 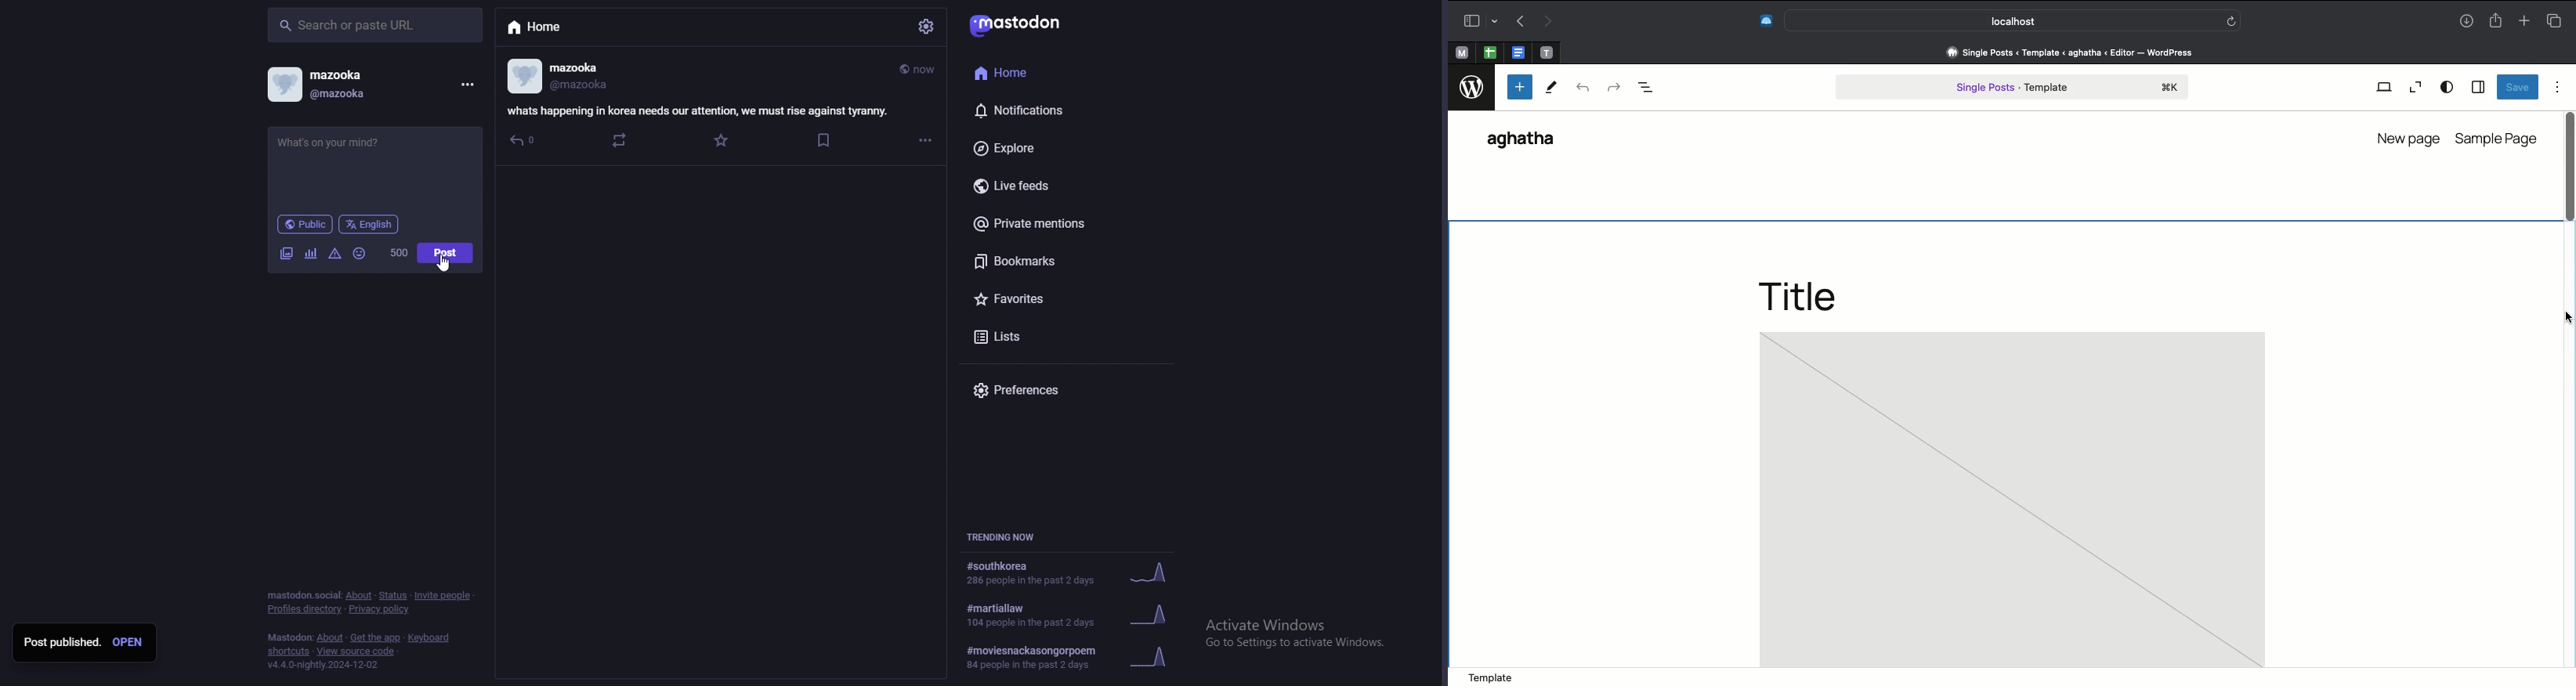 What do you see at coordinates (2464, 22) in the screenshot?
I see `Download` at bounding box center [2464, 22].